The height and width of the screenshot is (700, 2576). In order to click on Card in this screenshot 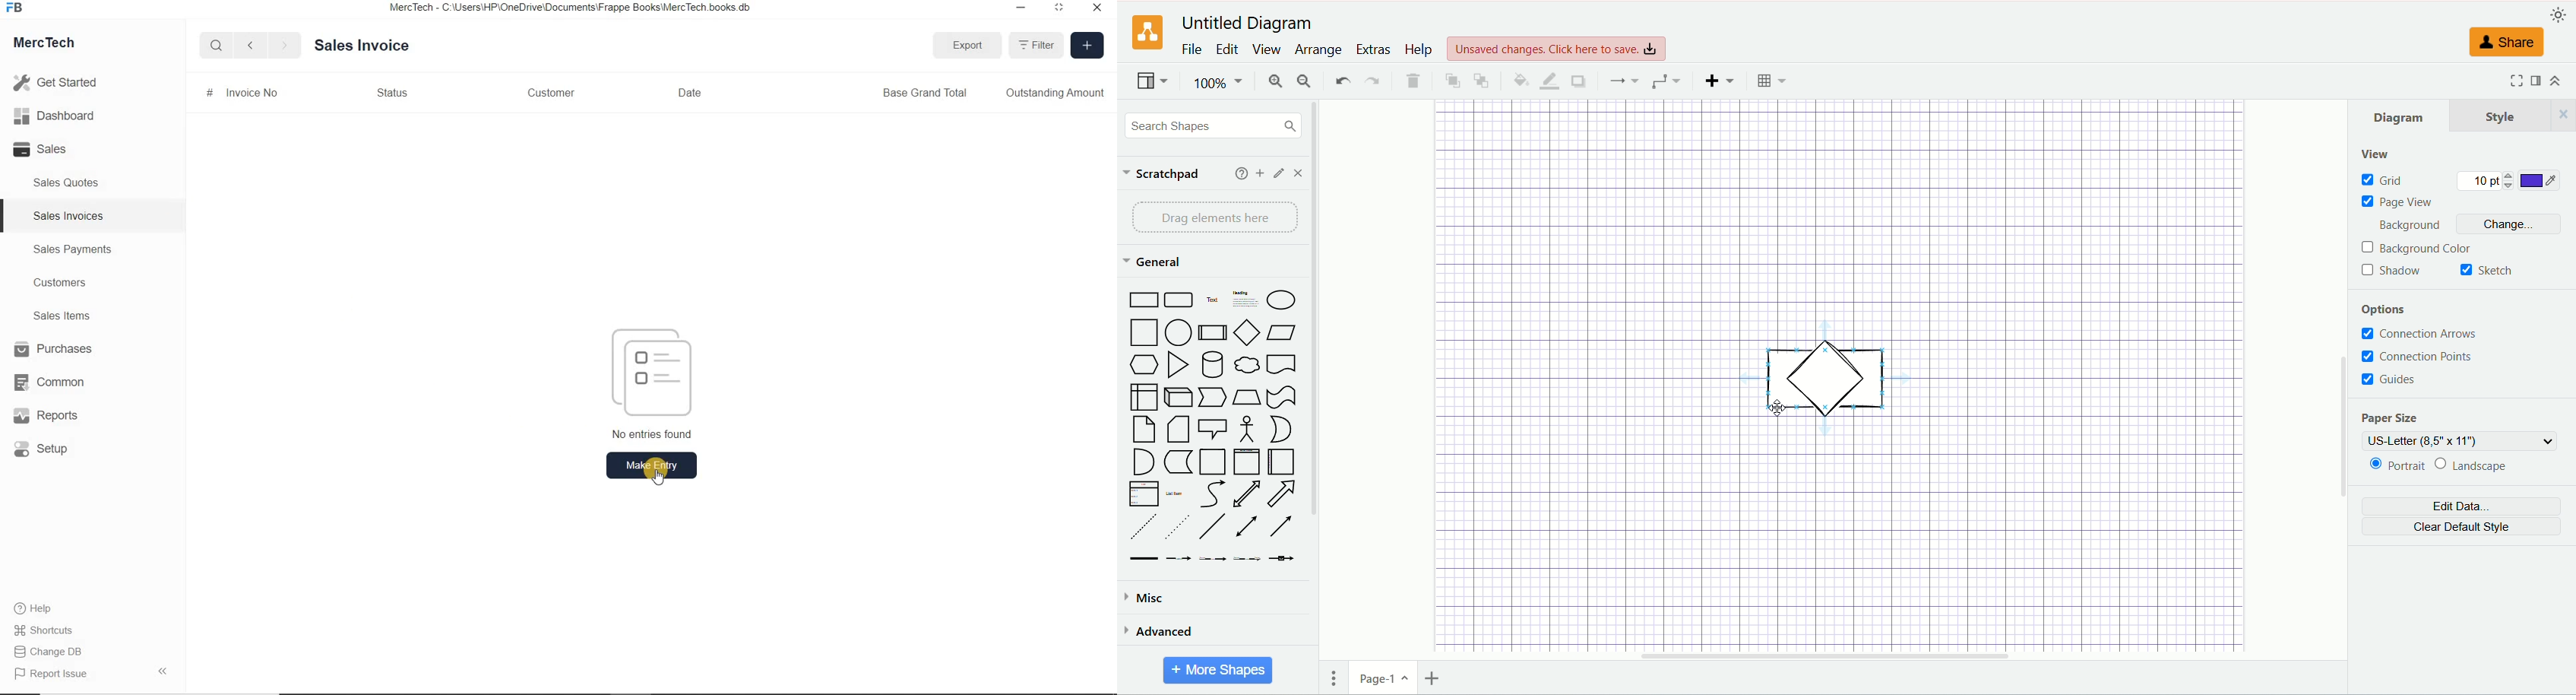, I will do `click(1180, 430)`.